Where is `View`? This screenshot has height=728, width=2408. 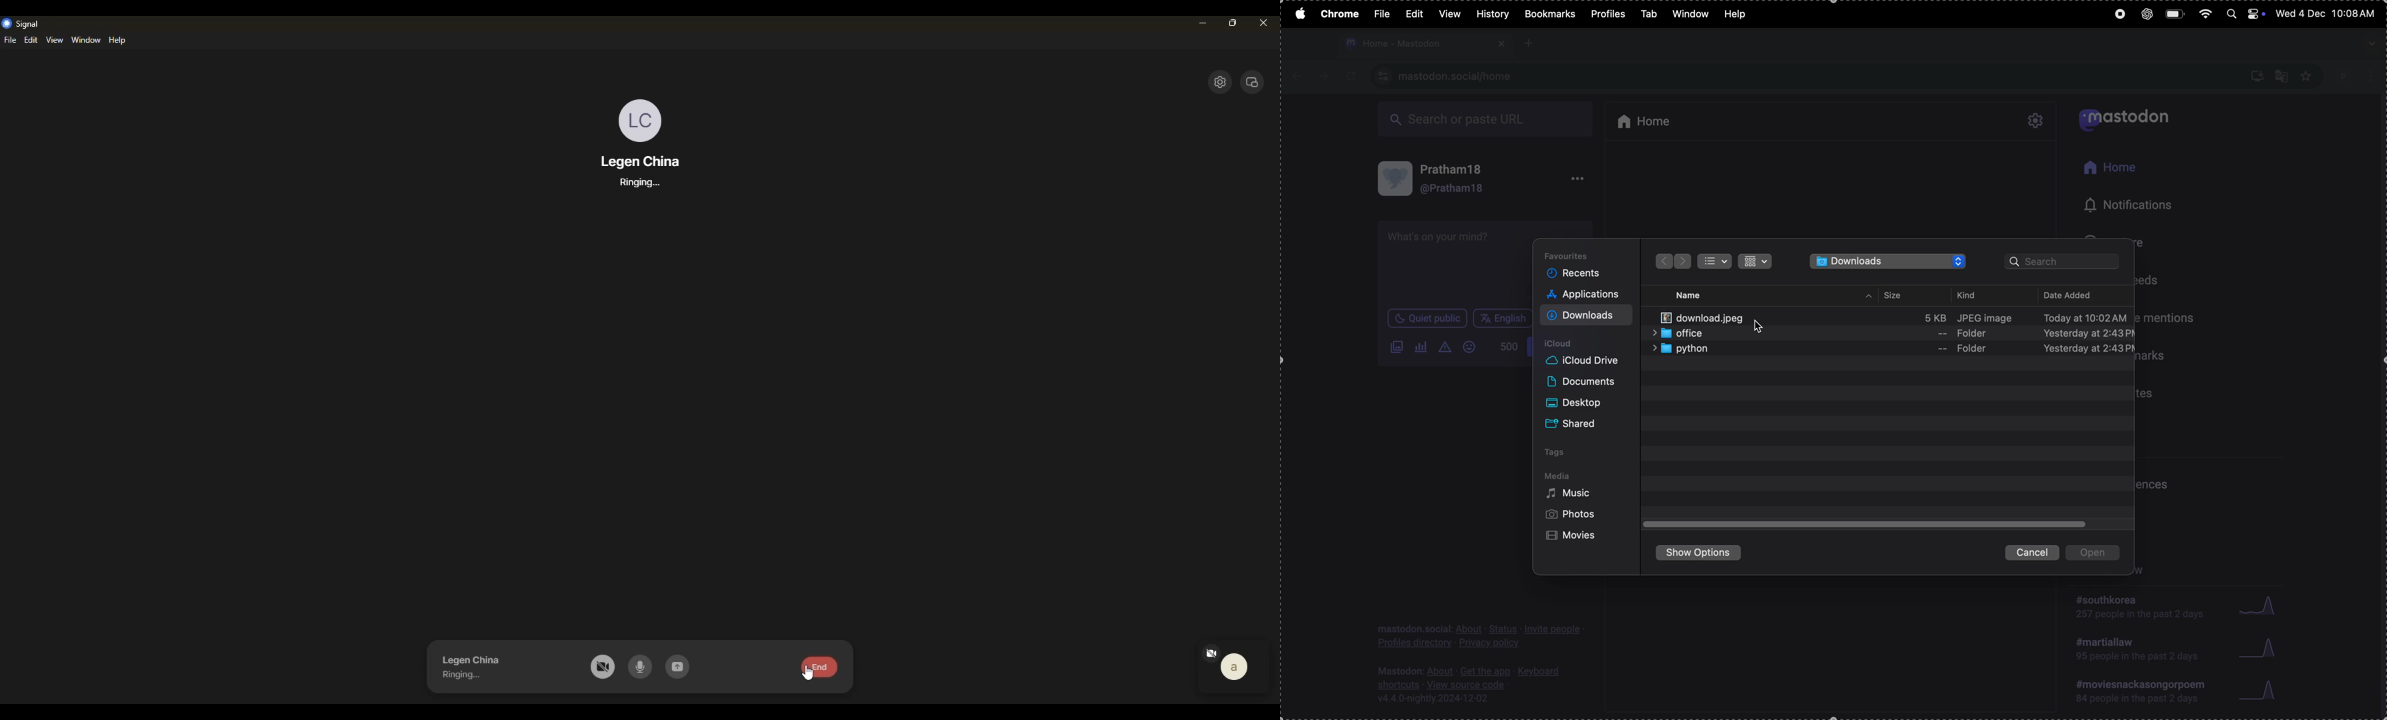
View is located at coordinates (1449, 14).